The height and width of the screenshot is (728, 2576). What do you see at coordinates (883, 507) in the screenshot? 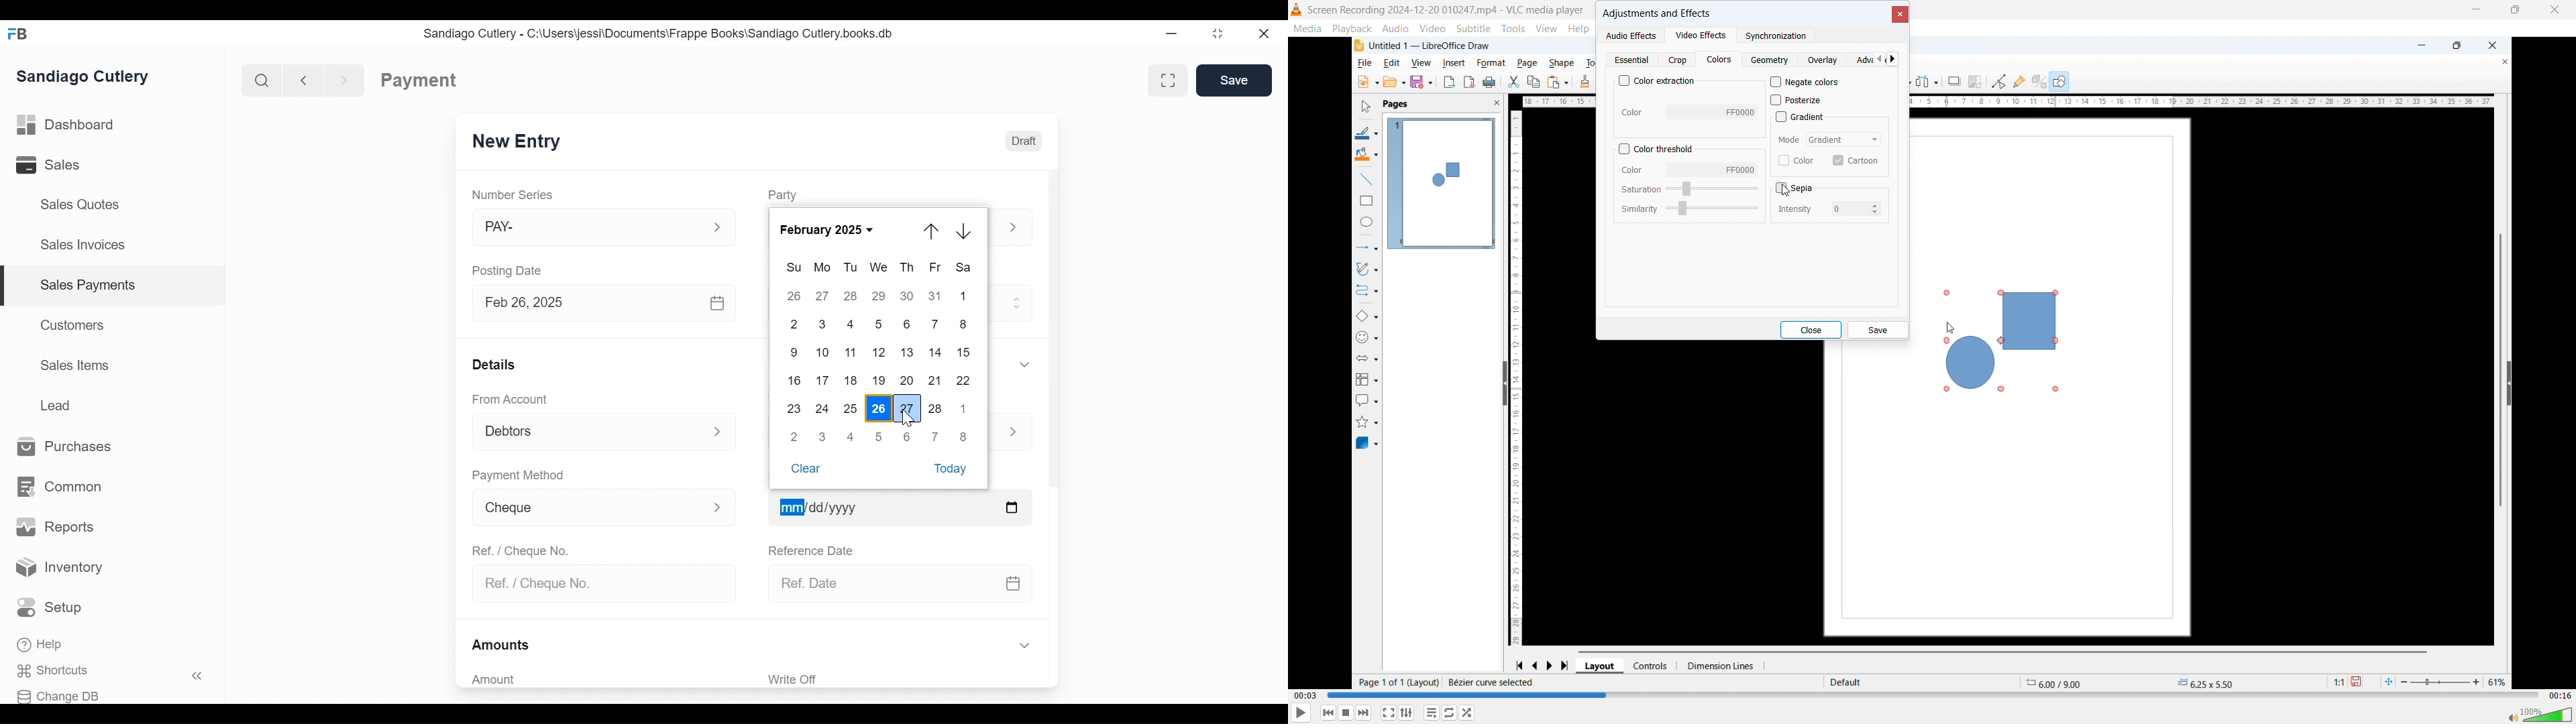
I see `mm dd/yyyy` at bounding box center [883, 507].